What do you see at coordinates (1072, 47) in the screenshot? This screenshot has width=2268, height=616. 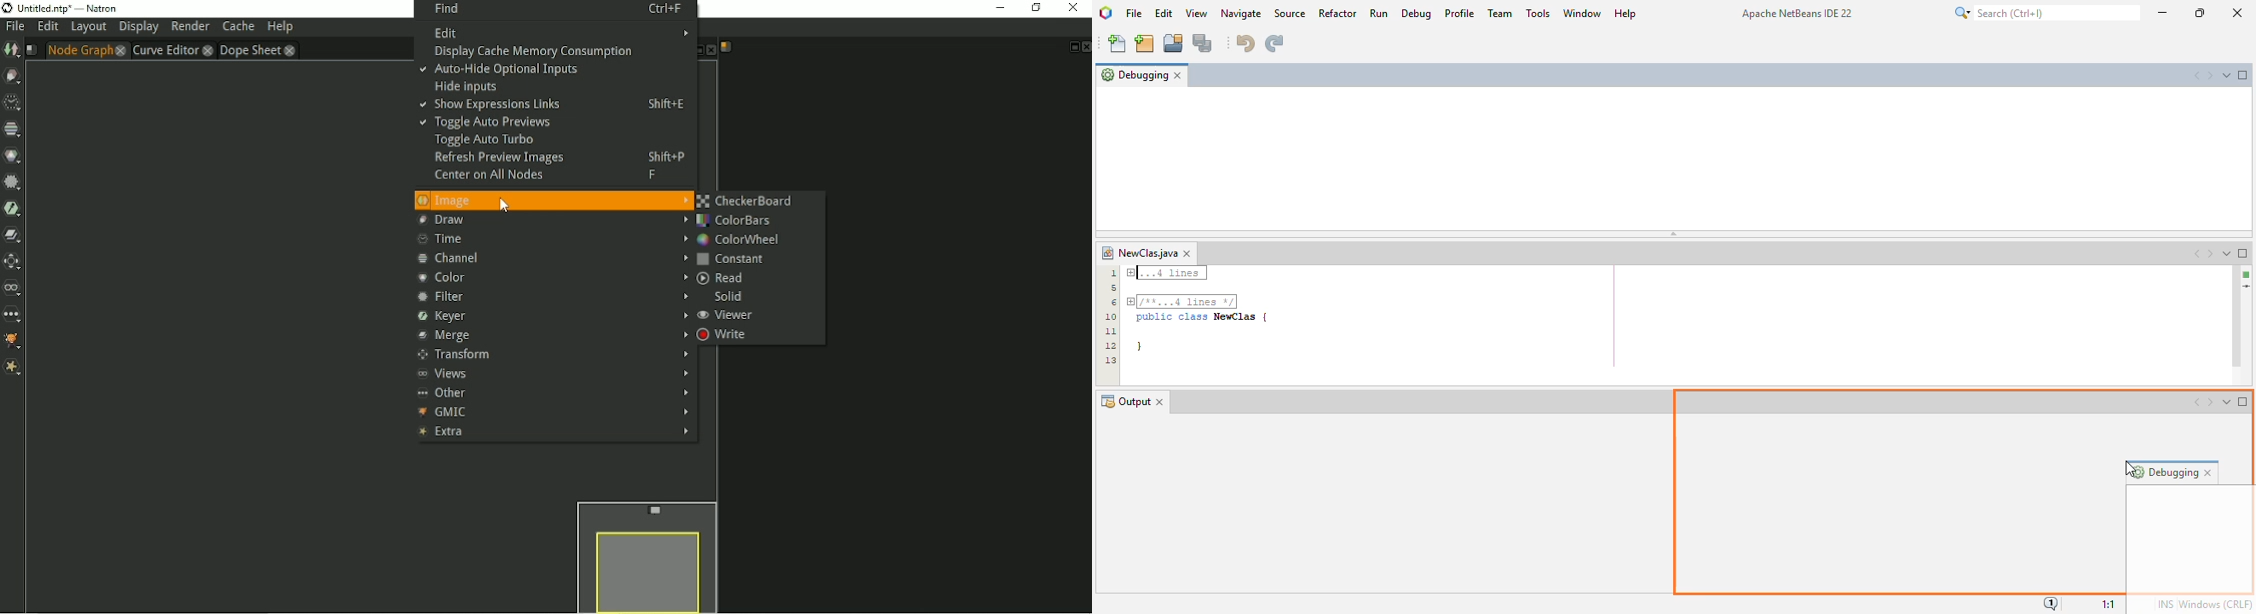 I see `Float pane` at bounding box center [1072, 47].